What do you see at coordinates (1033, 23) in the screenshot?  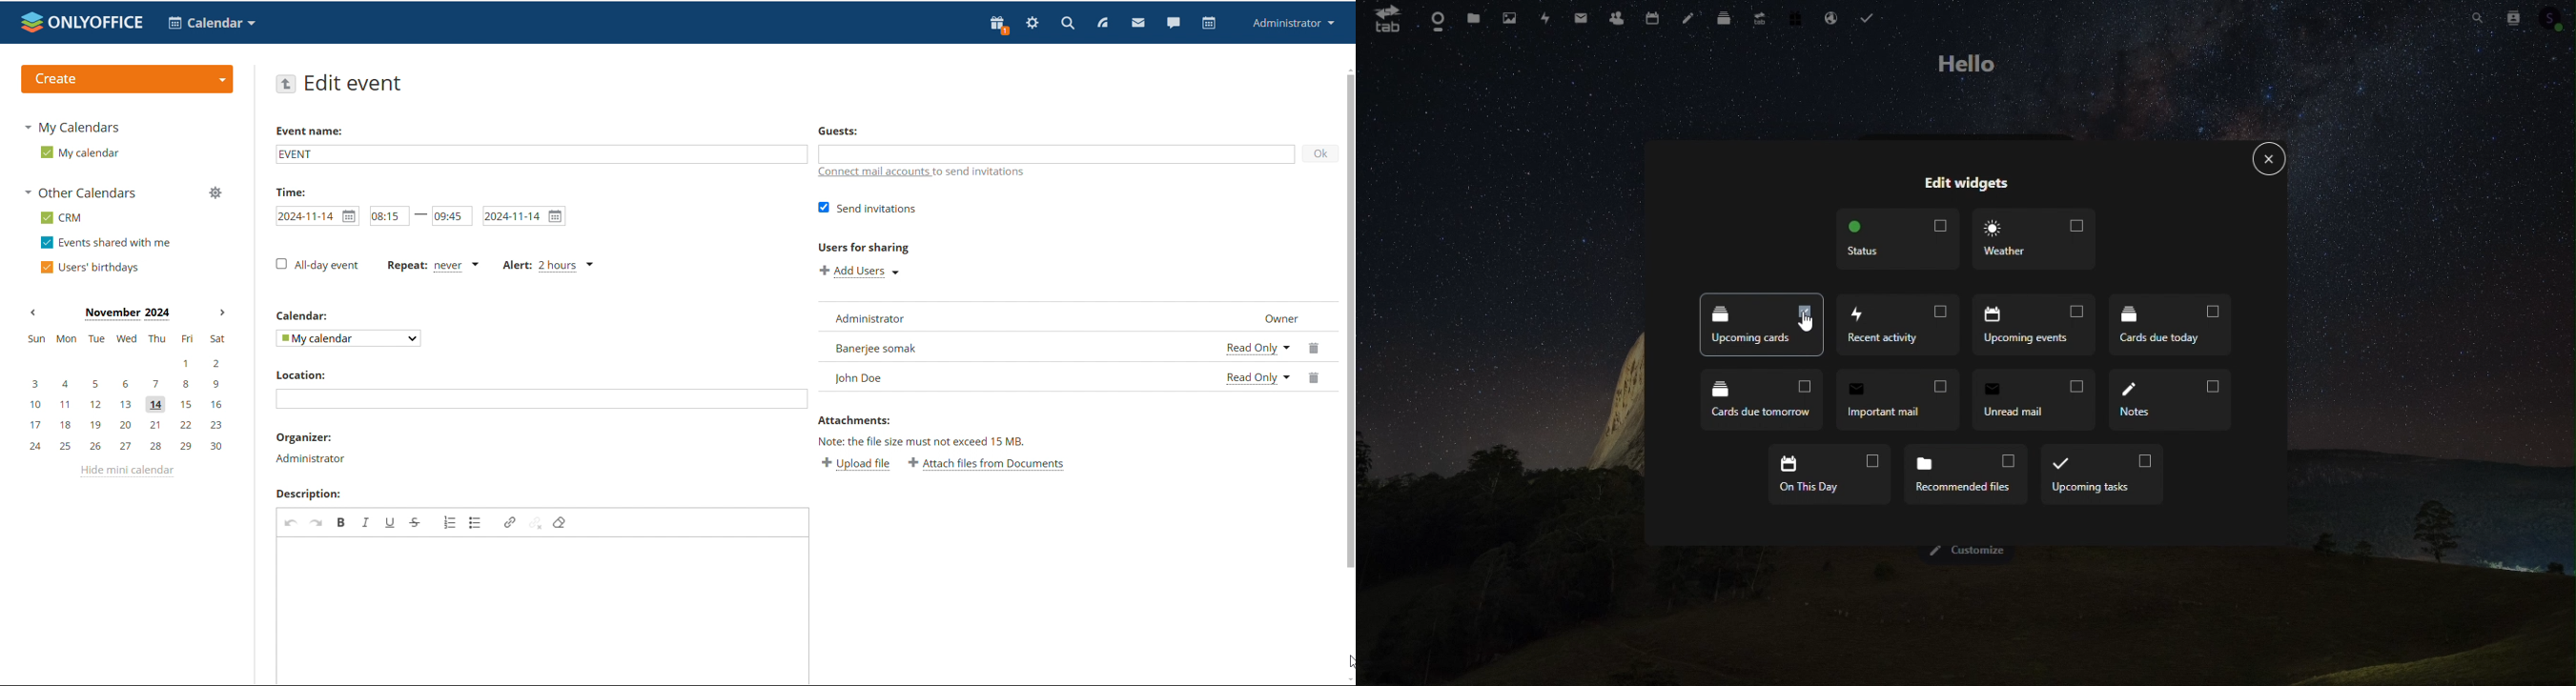 I see `settings` at bounding box center [1033, 23].